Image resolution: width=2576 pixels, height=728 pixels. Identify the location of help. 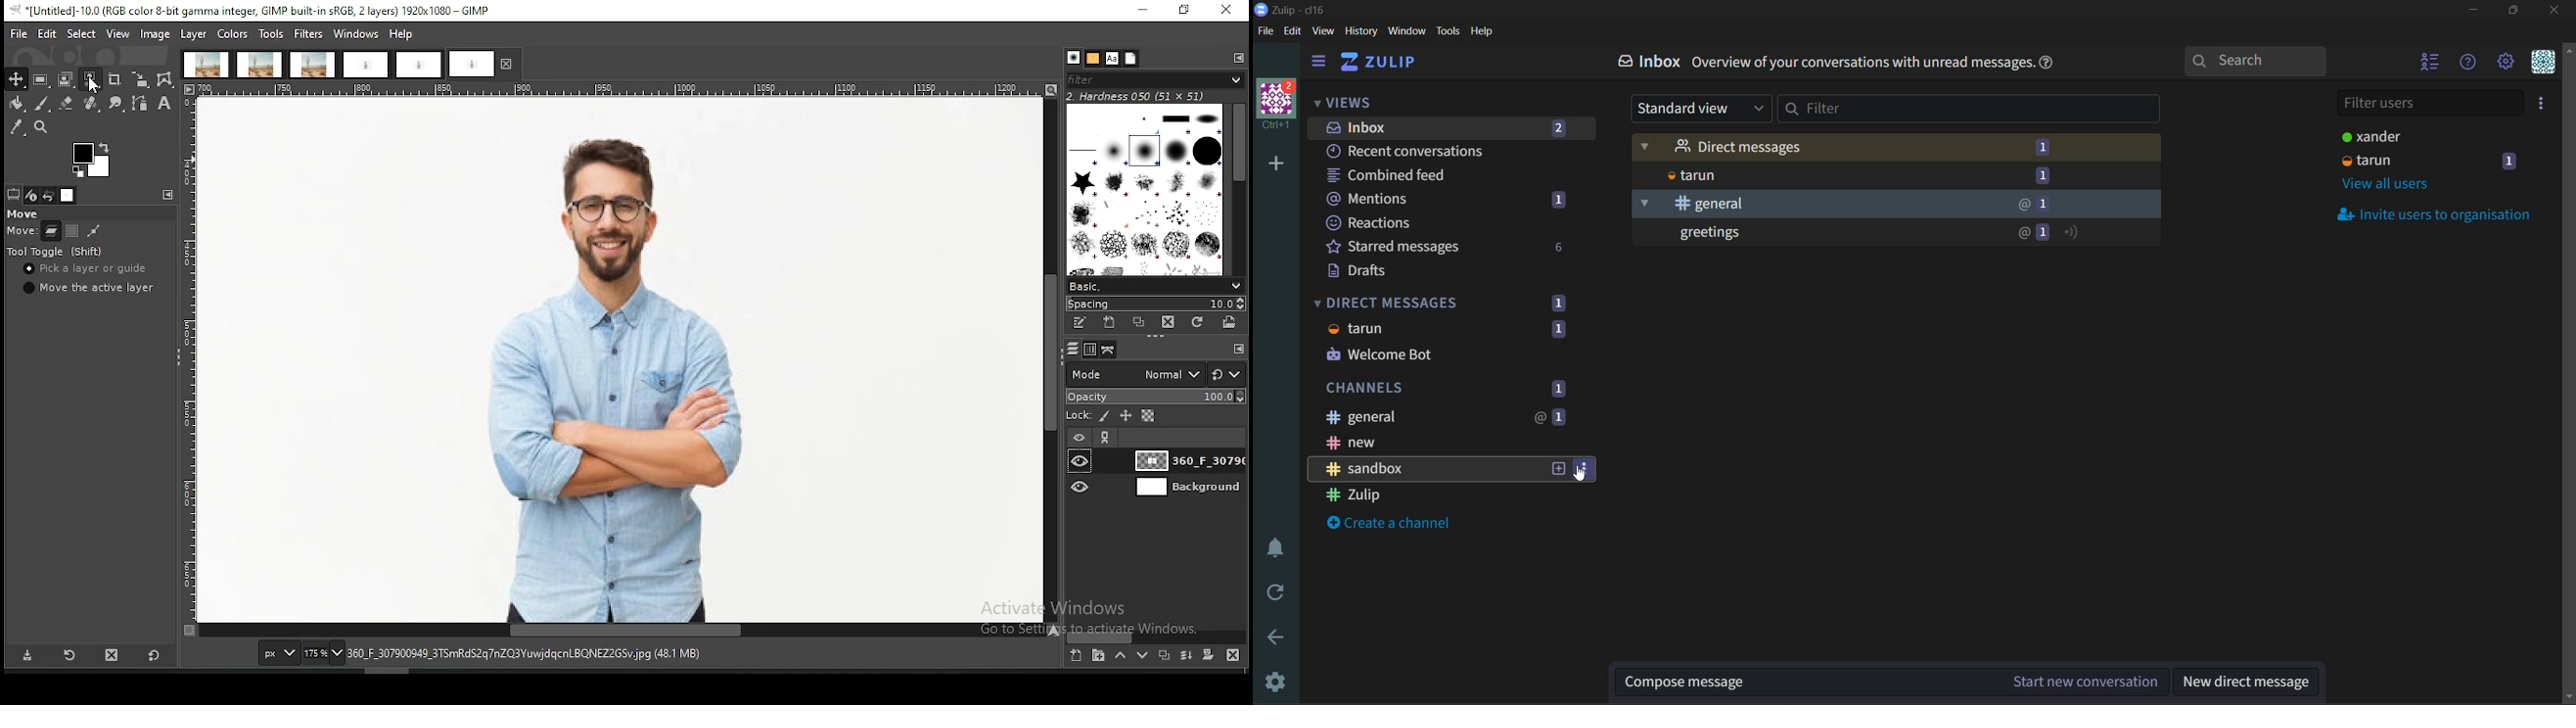
(403, 33).